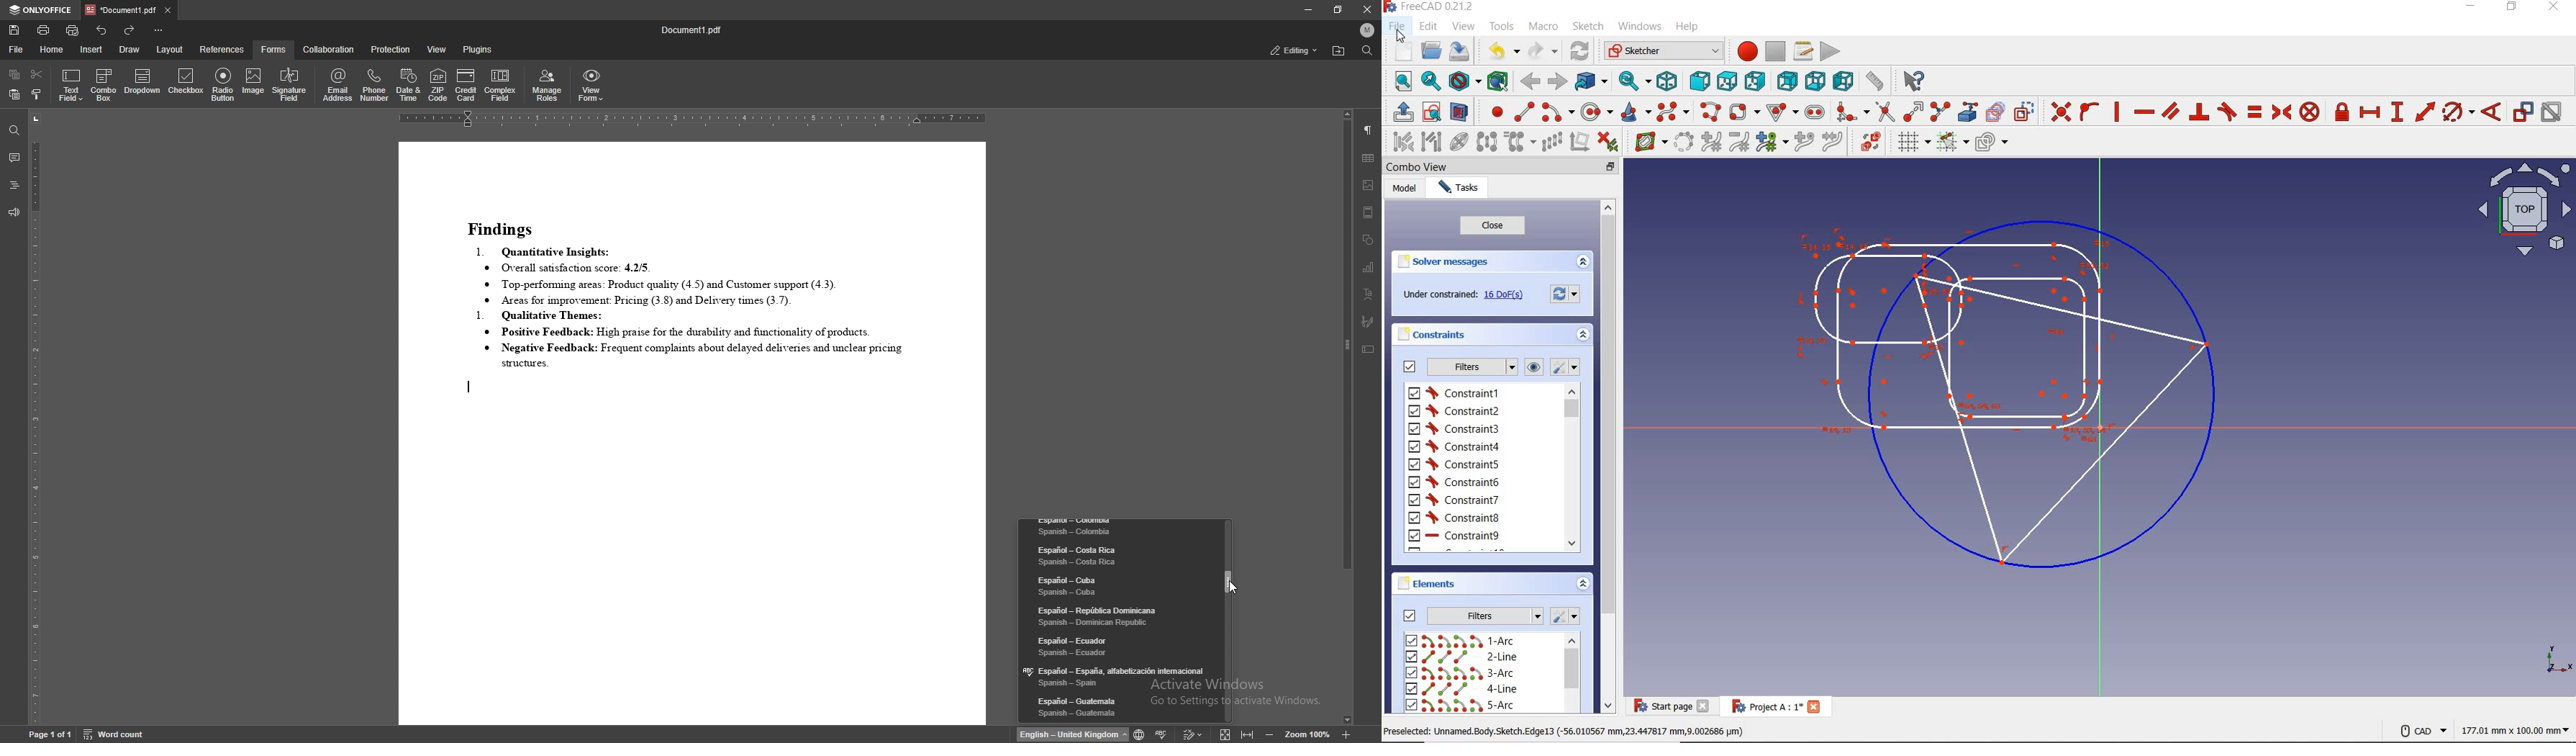  Describe the element at coordinates (1453, 536) in the screenshot. I see `constraint9` at that location.